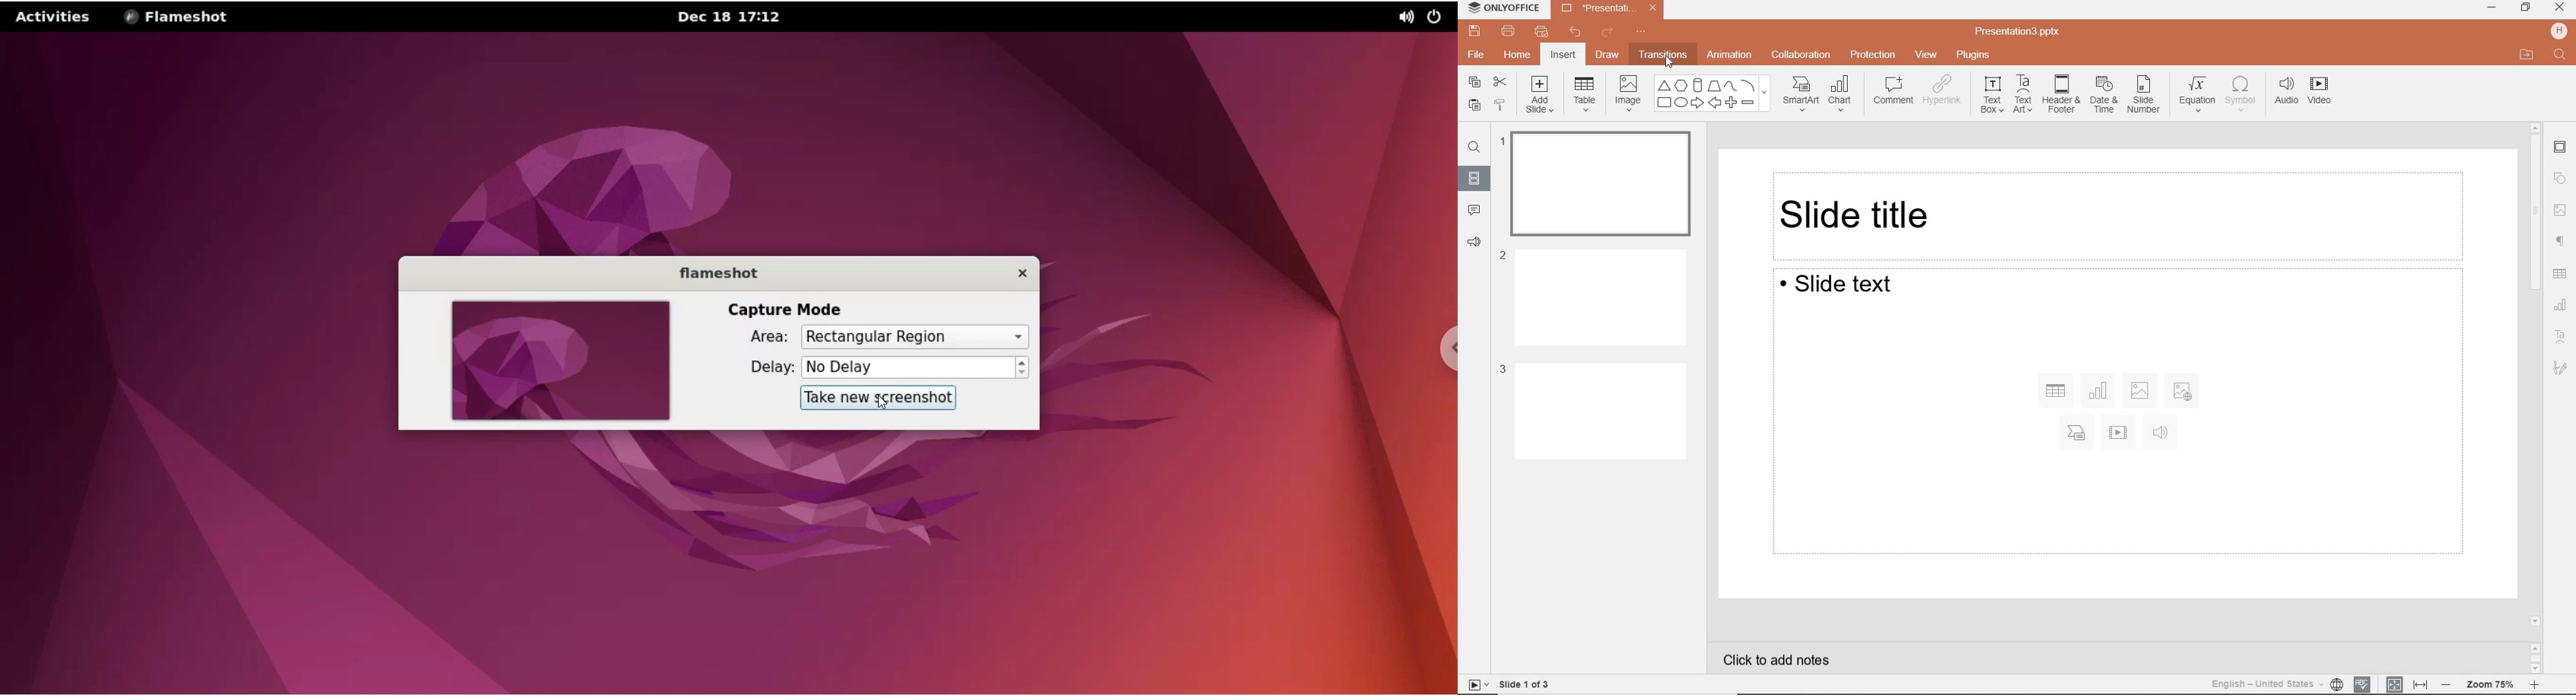  Describe the element at coordinates (1782, 659) in the screenshot. I see `click to add notes` at that location.